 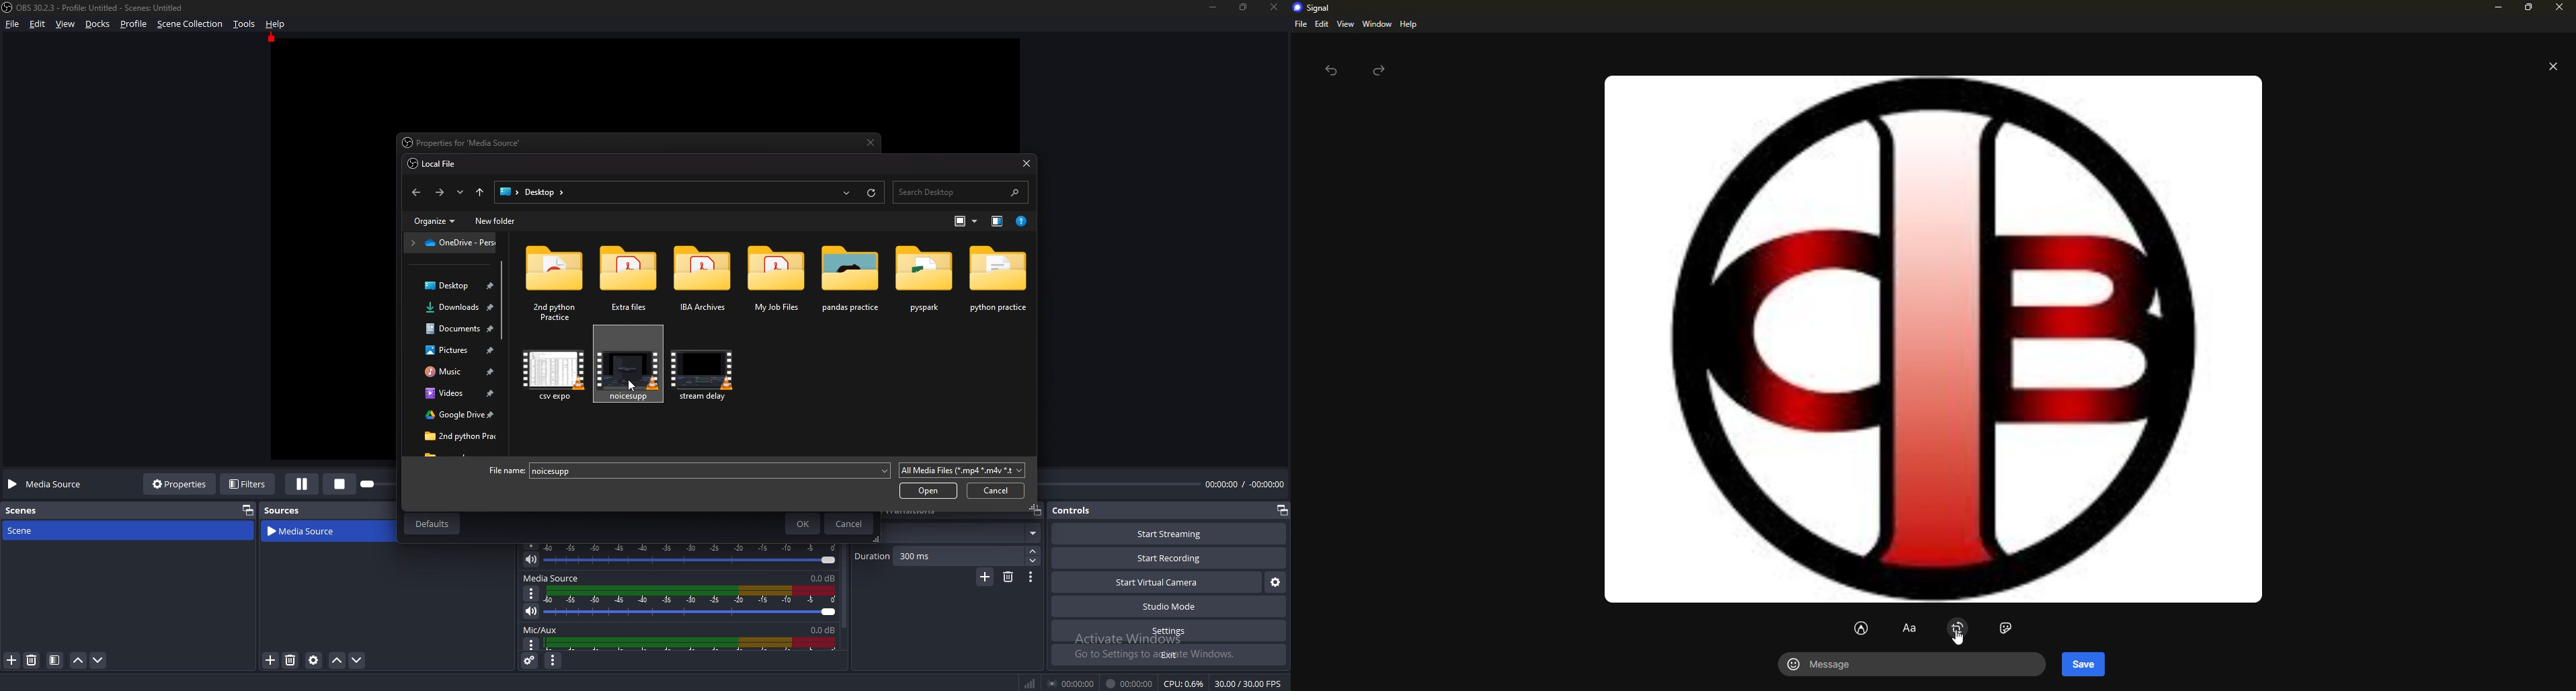 I want to click on mic/aux, so click(x=542, y=629).